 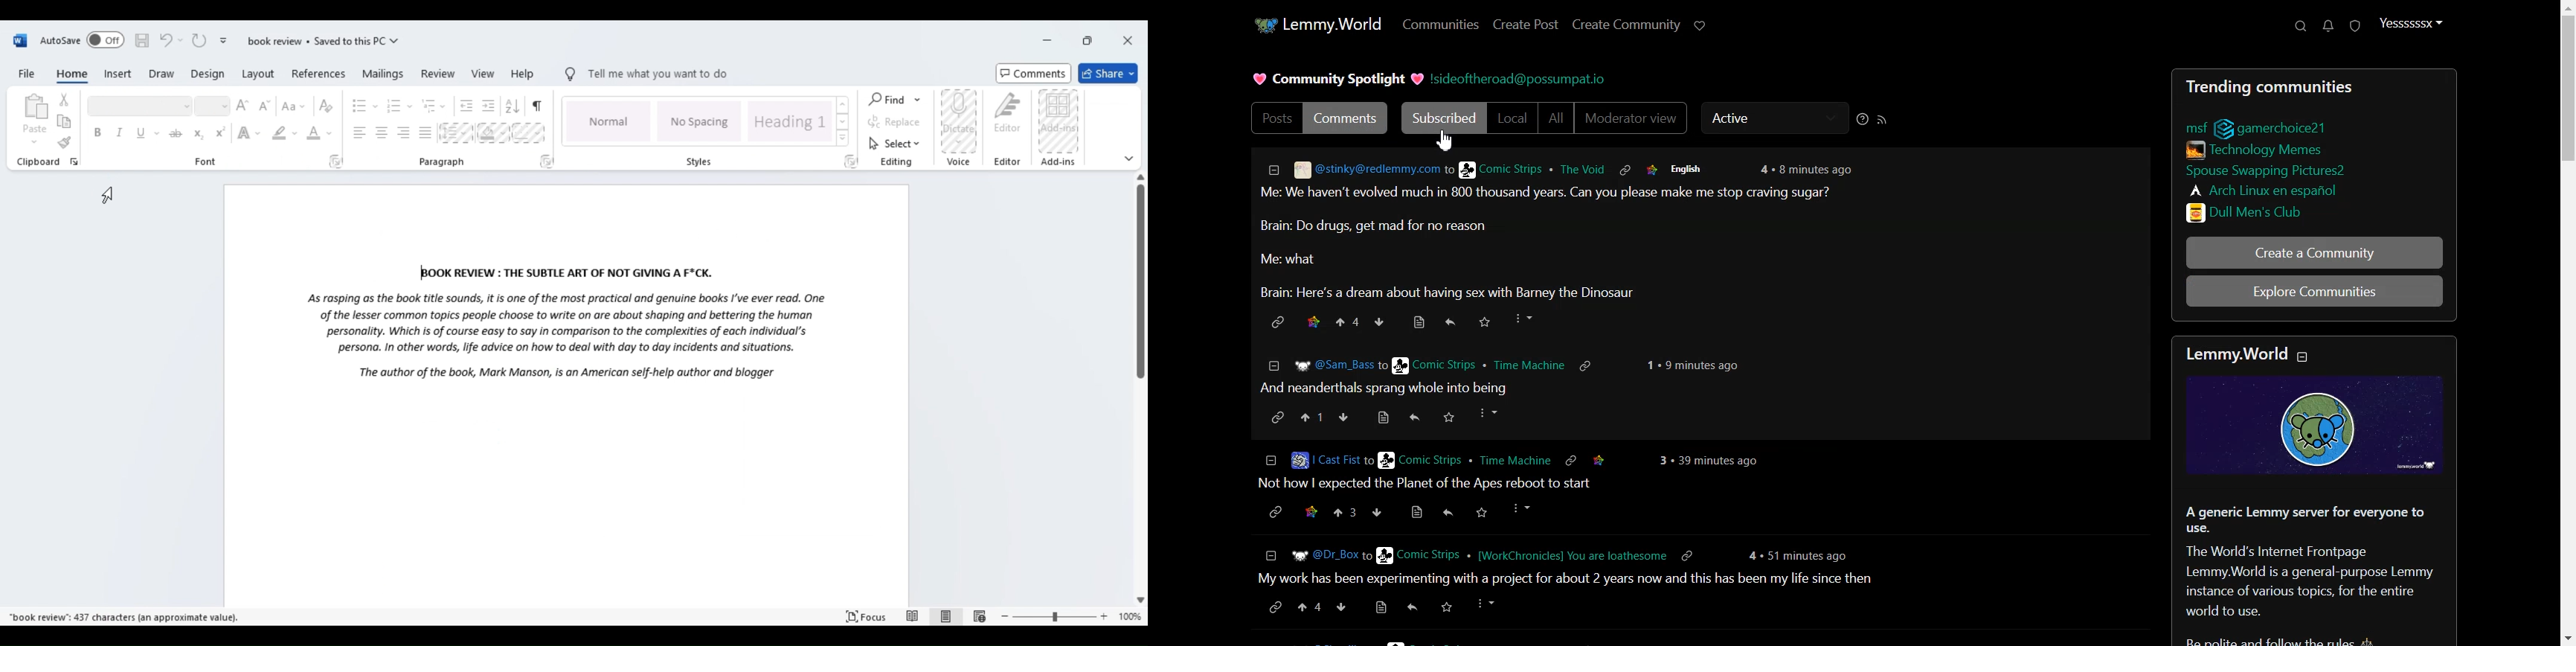 I want to click on Create Community, so click(x=1626, y=25).